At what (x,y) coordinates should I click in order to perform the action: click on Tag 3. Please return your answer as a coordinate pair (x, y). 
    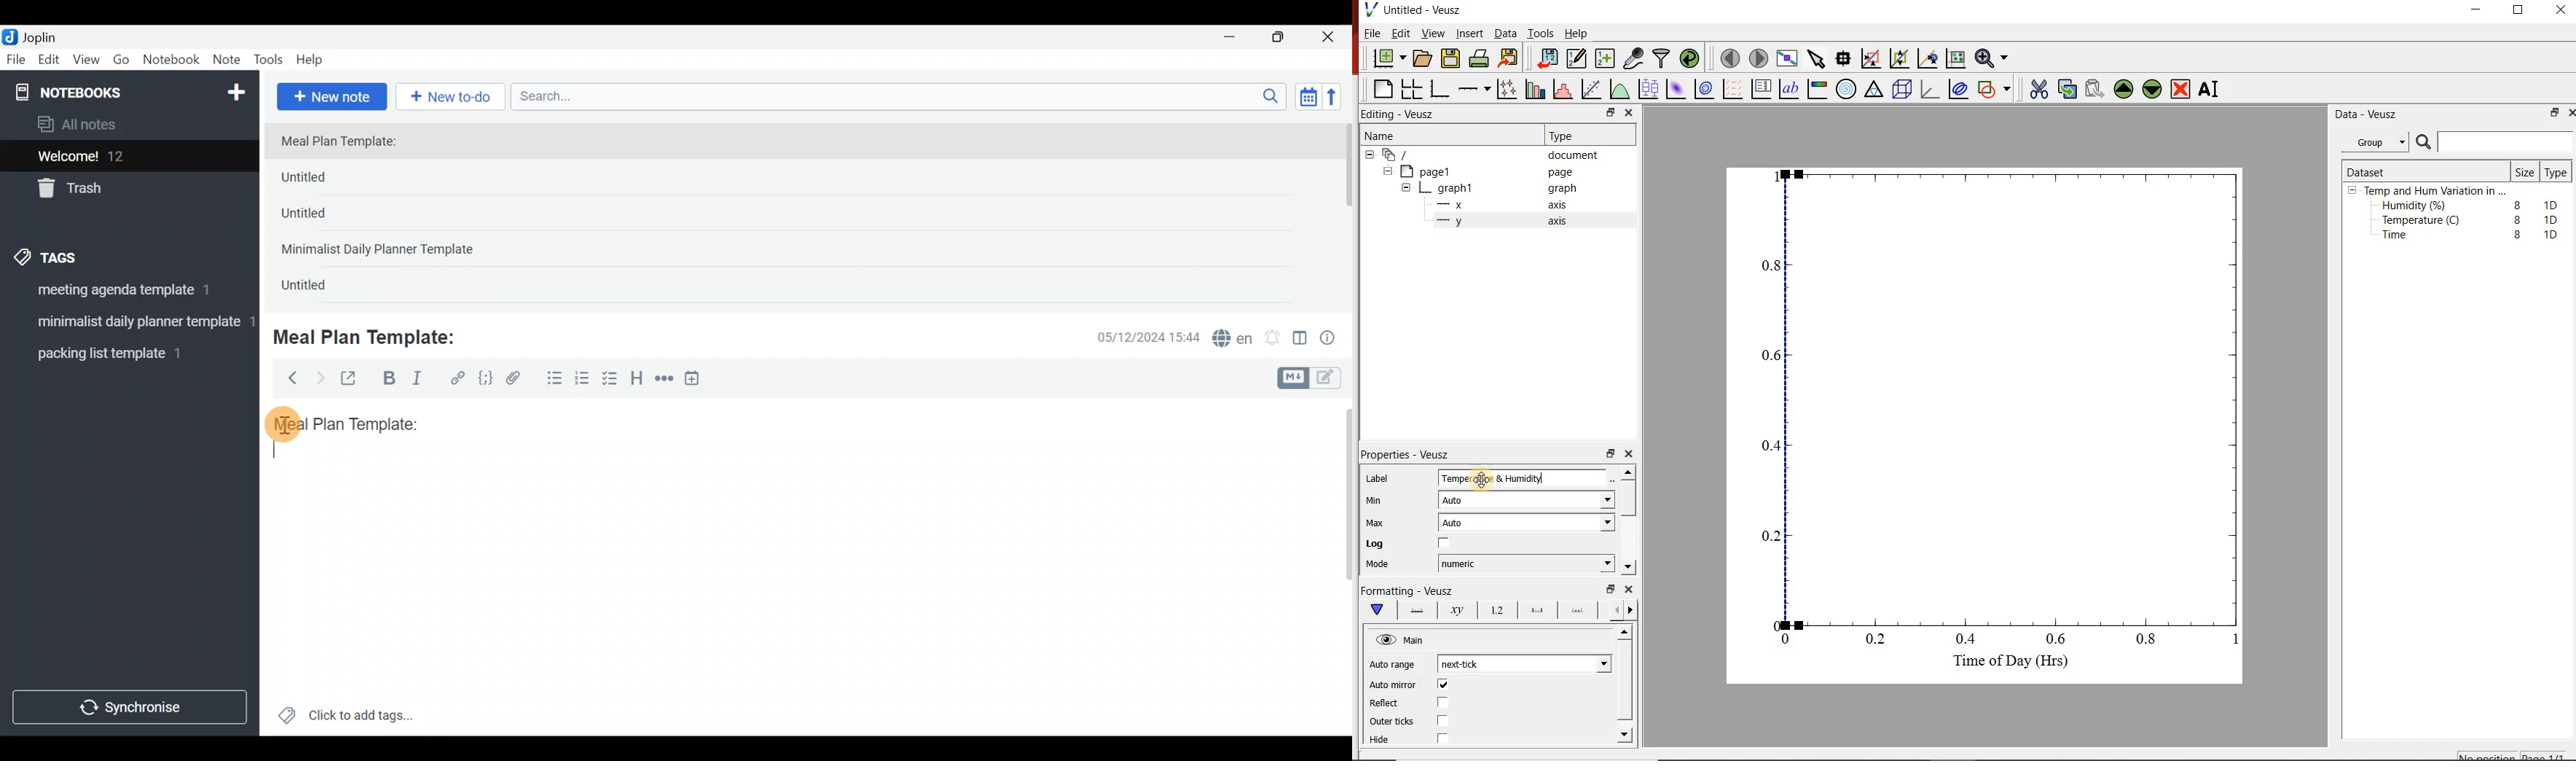
    Looking at the image, I should click on (125, 353).